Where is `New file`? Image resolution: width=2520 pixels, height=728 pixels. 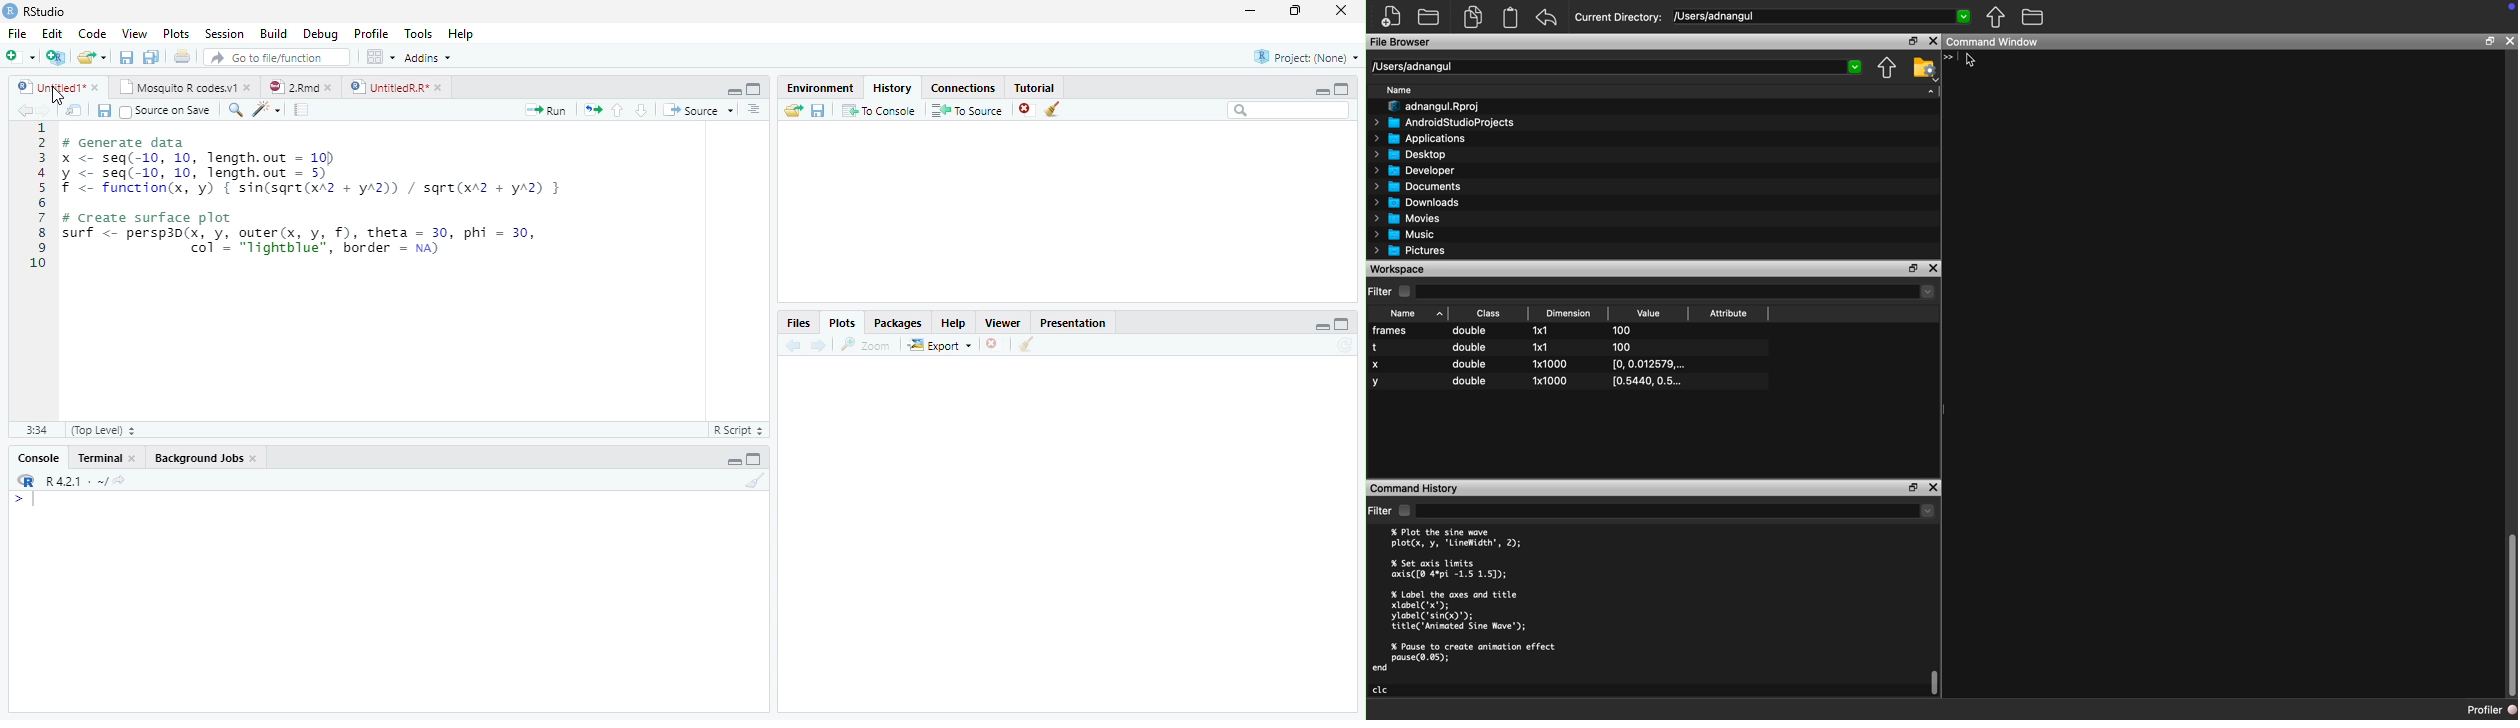 New file is located at coordinates (19, 57).